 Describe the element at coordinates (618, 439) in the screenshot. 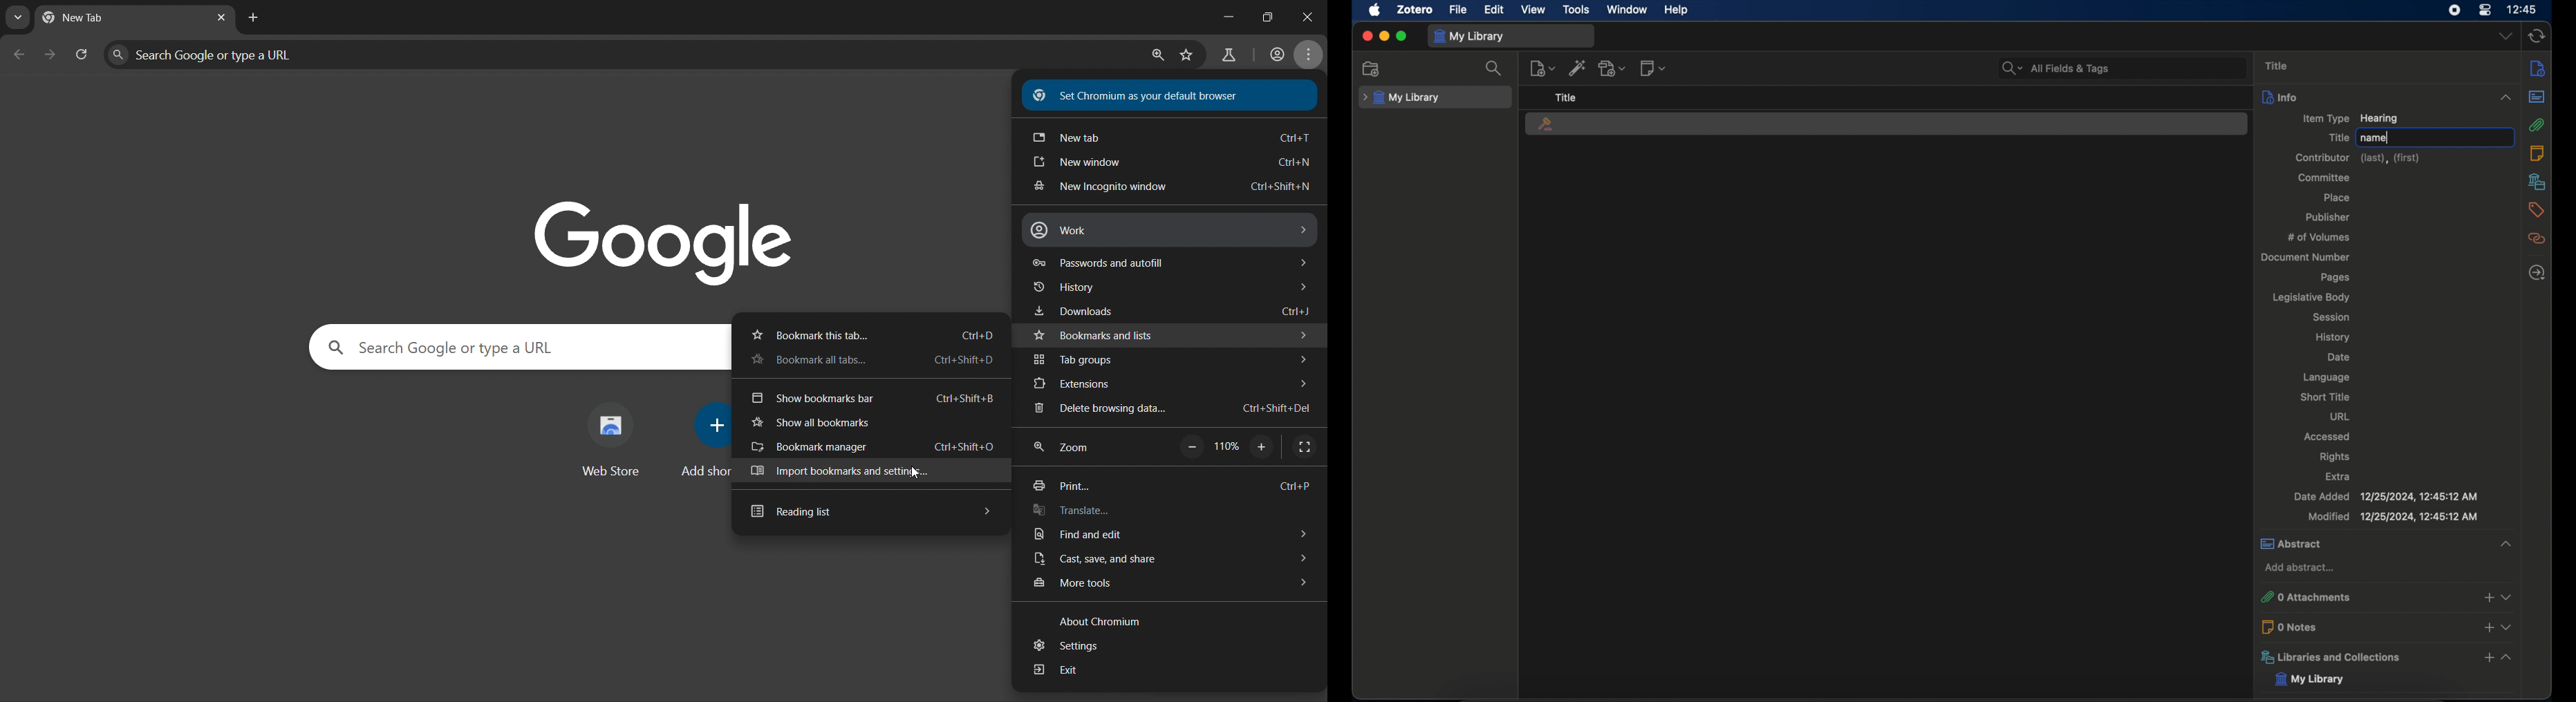

I see `web store` at that location.